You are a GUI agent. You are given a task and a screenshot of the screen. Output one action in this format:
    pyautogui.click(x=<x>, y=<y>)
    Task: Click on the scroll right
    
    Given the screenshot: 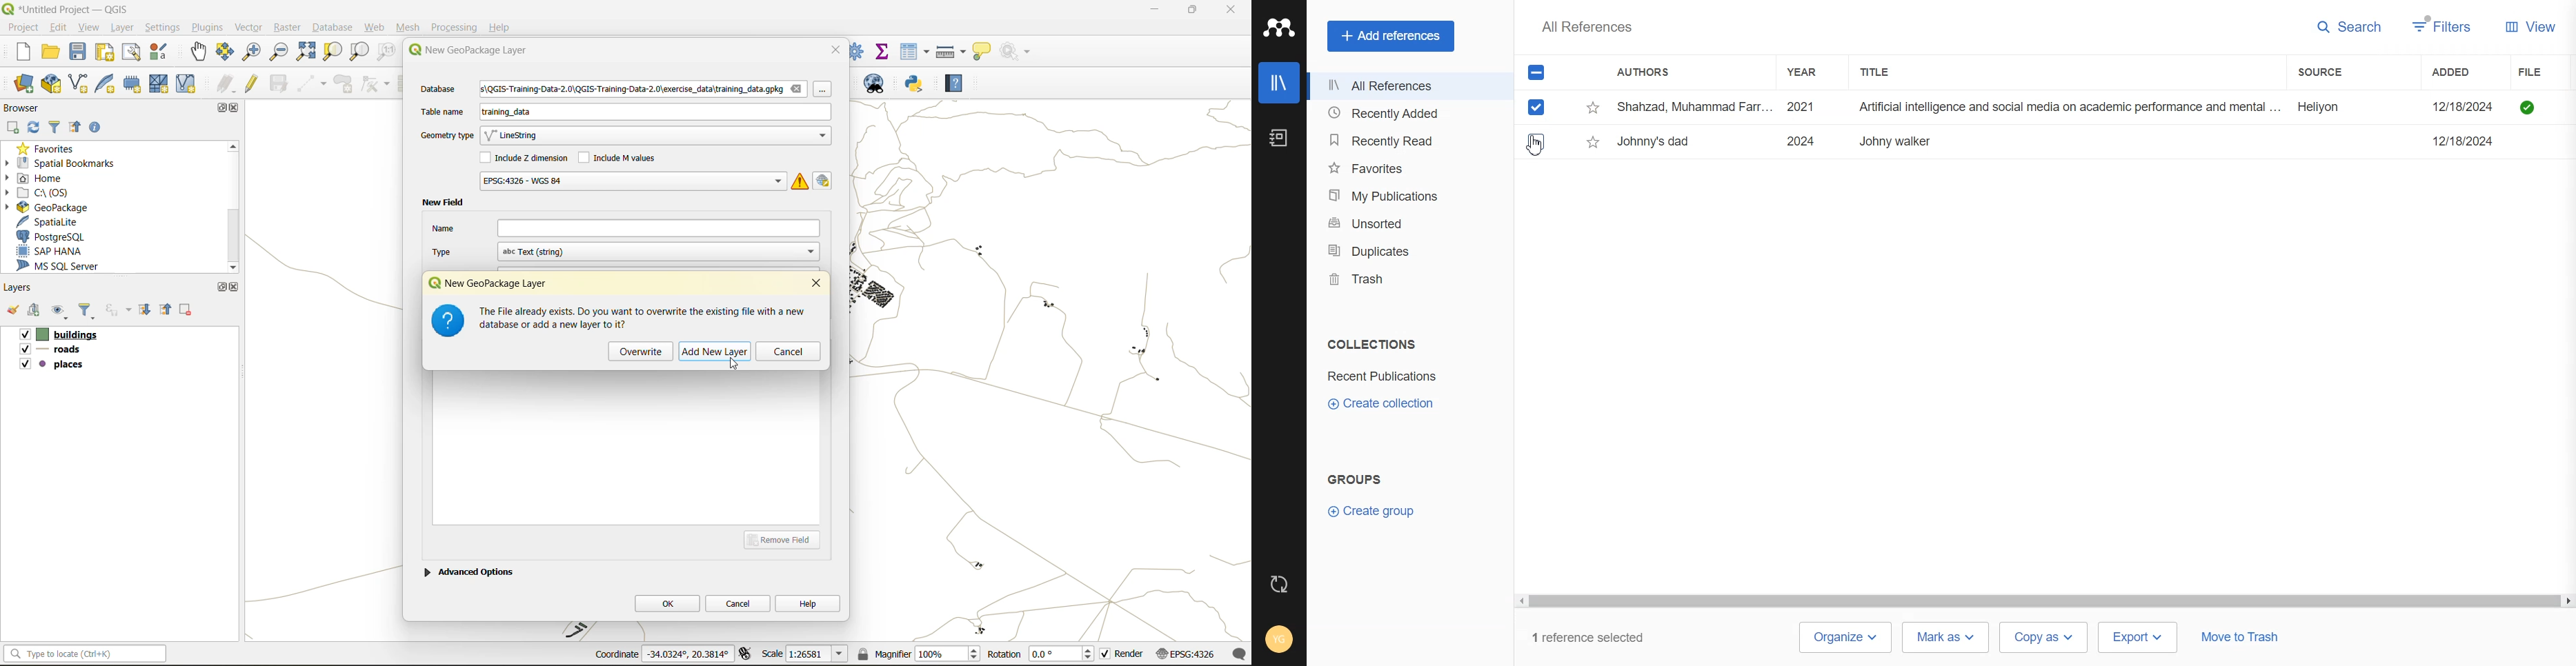 What is the action you would take?
    pyautogui.click(x=2567, y=602)
    